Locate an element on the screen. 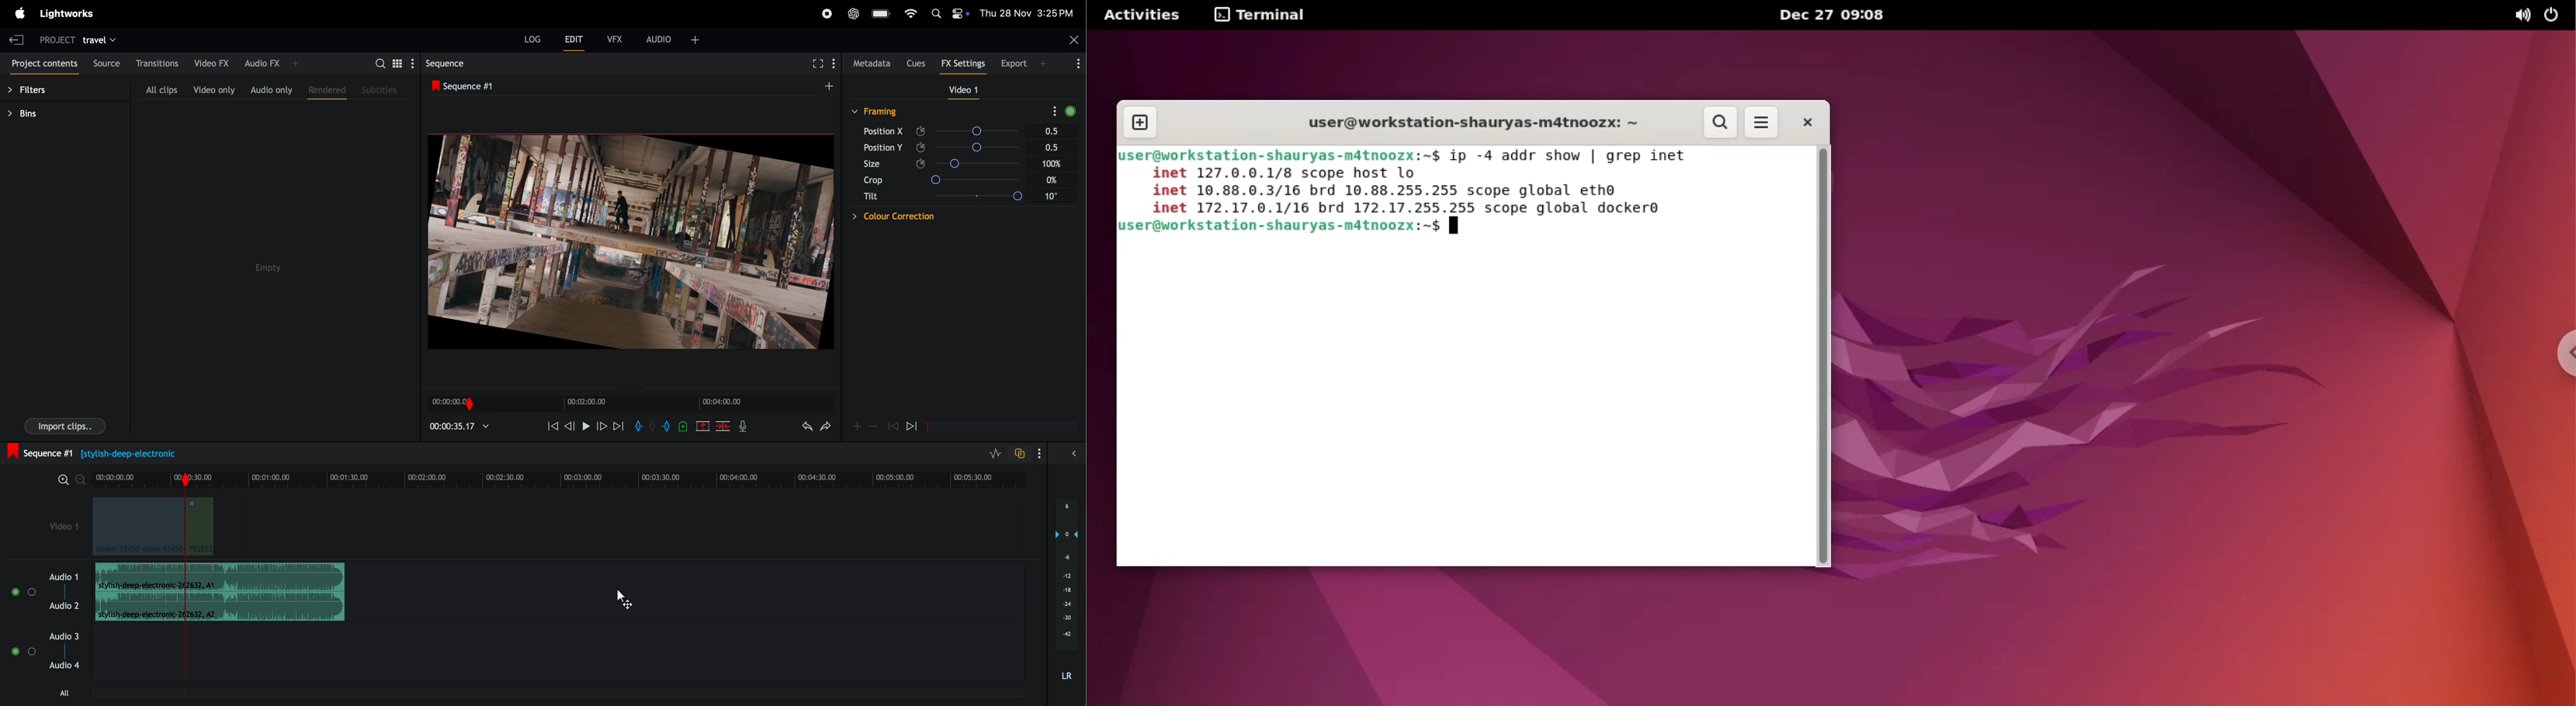  cursor is located at coordinates (635, 602).